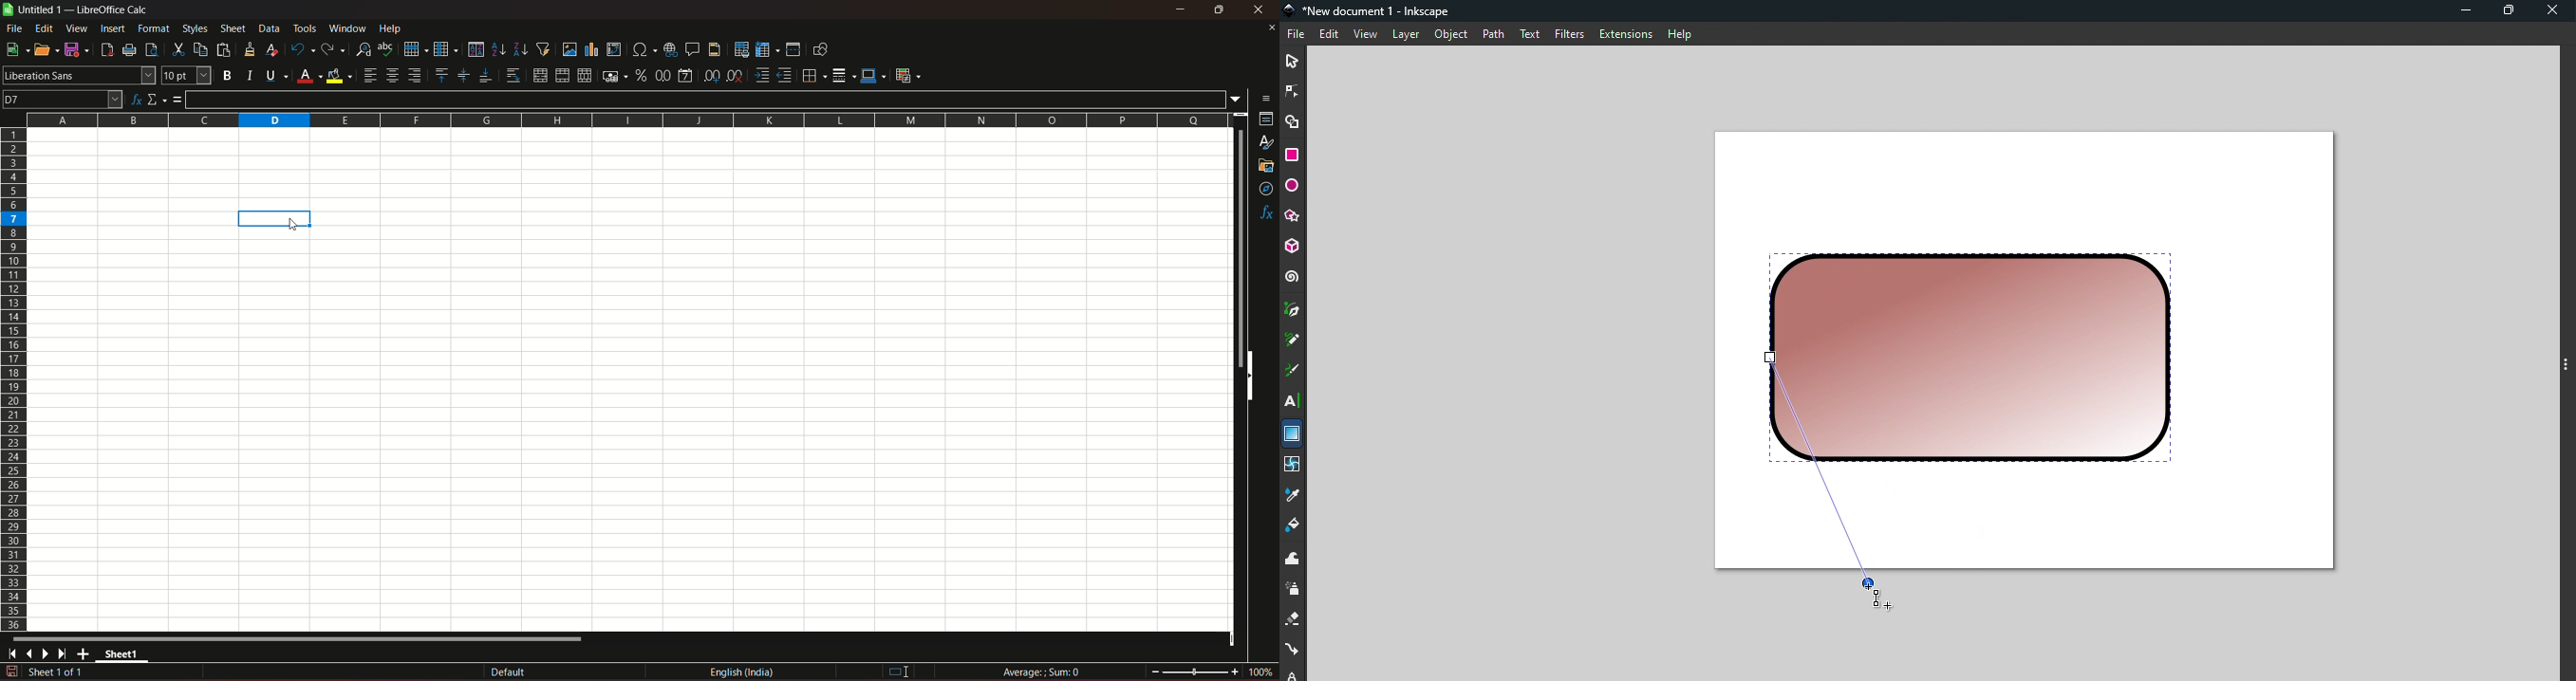  What do you see at coordinates (276, 75) in the screenshot?
I see `underline` at bounding box center [276, 75].